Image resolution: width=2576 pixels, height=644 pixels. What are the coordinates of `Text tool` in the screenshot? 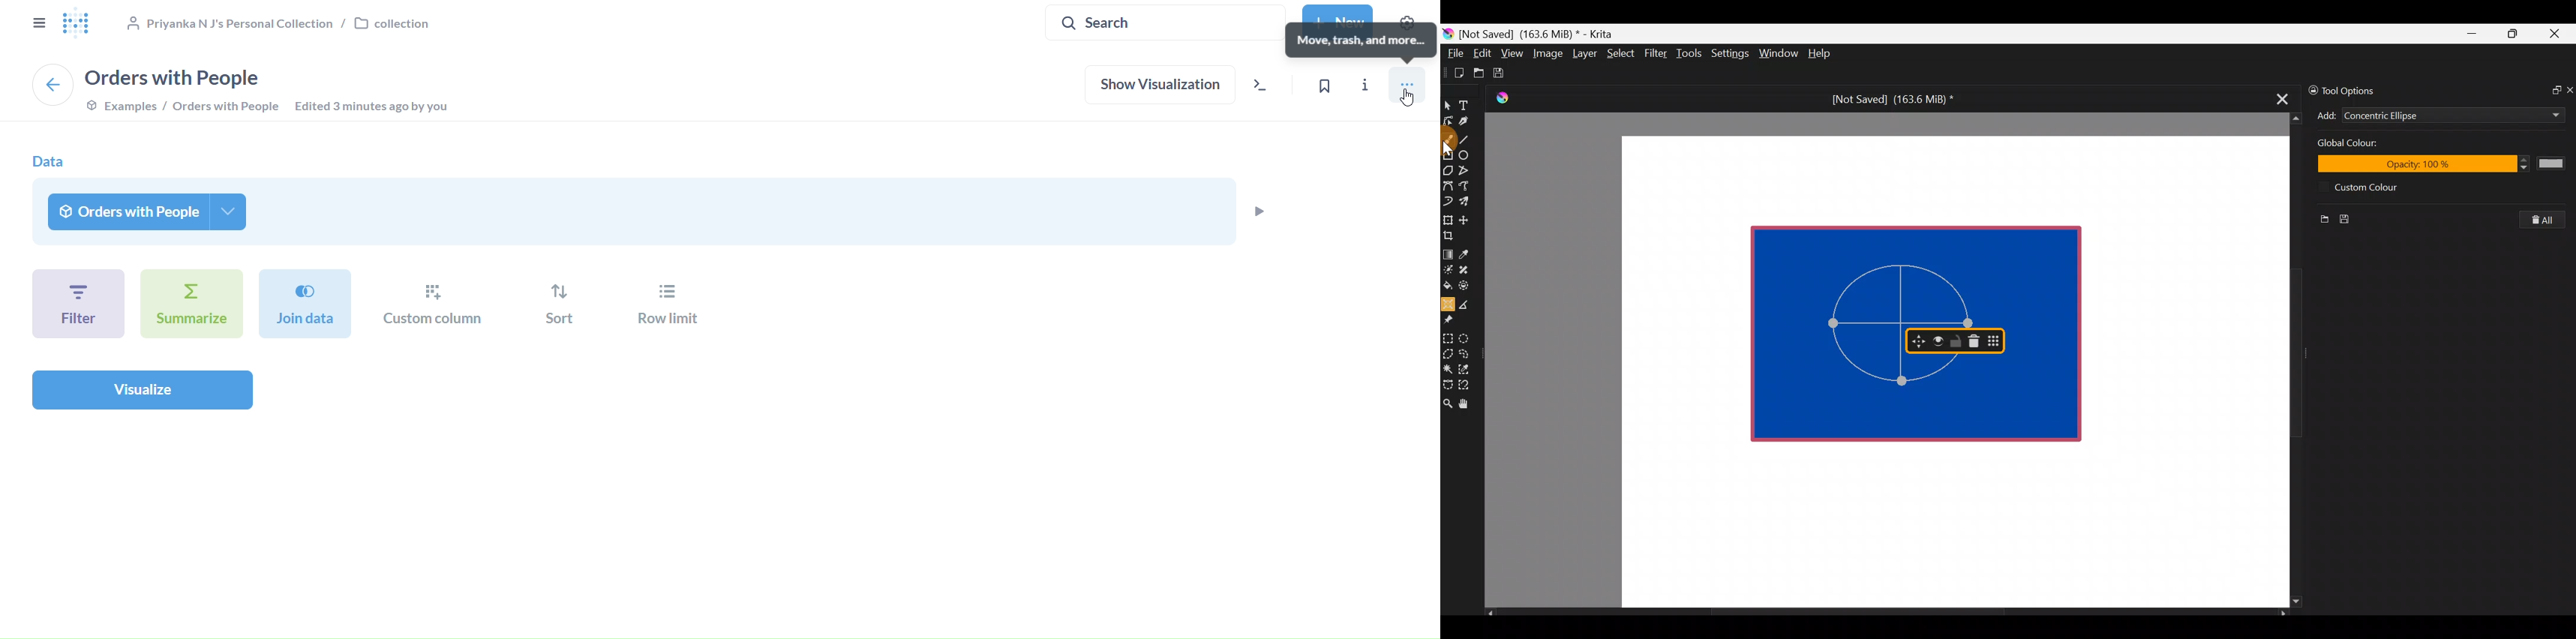 It's located at (1470, 105).